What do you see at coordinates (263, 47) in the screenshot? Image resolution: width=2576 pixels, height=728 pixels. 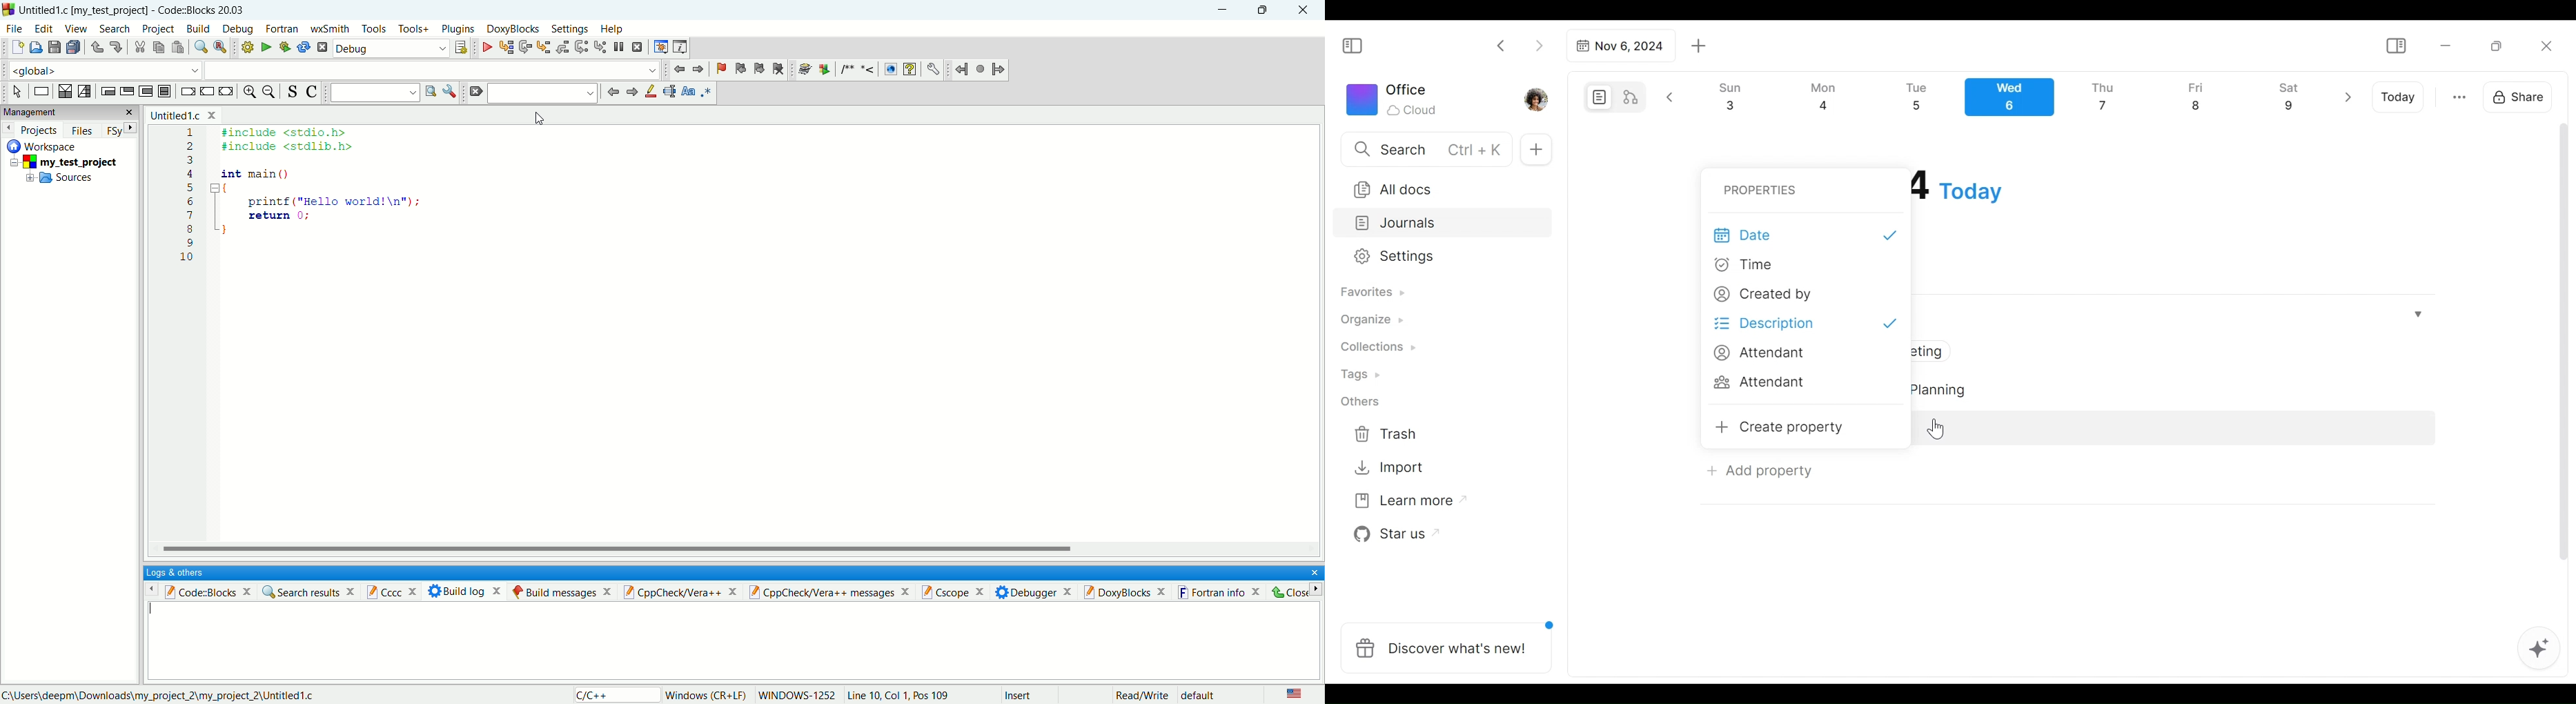 I see `run` at bounding box center [263, 47].